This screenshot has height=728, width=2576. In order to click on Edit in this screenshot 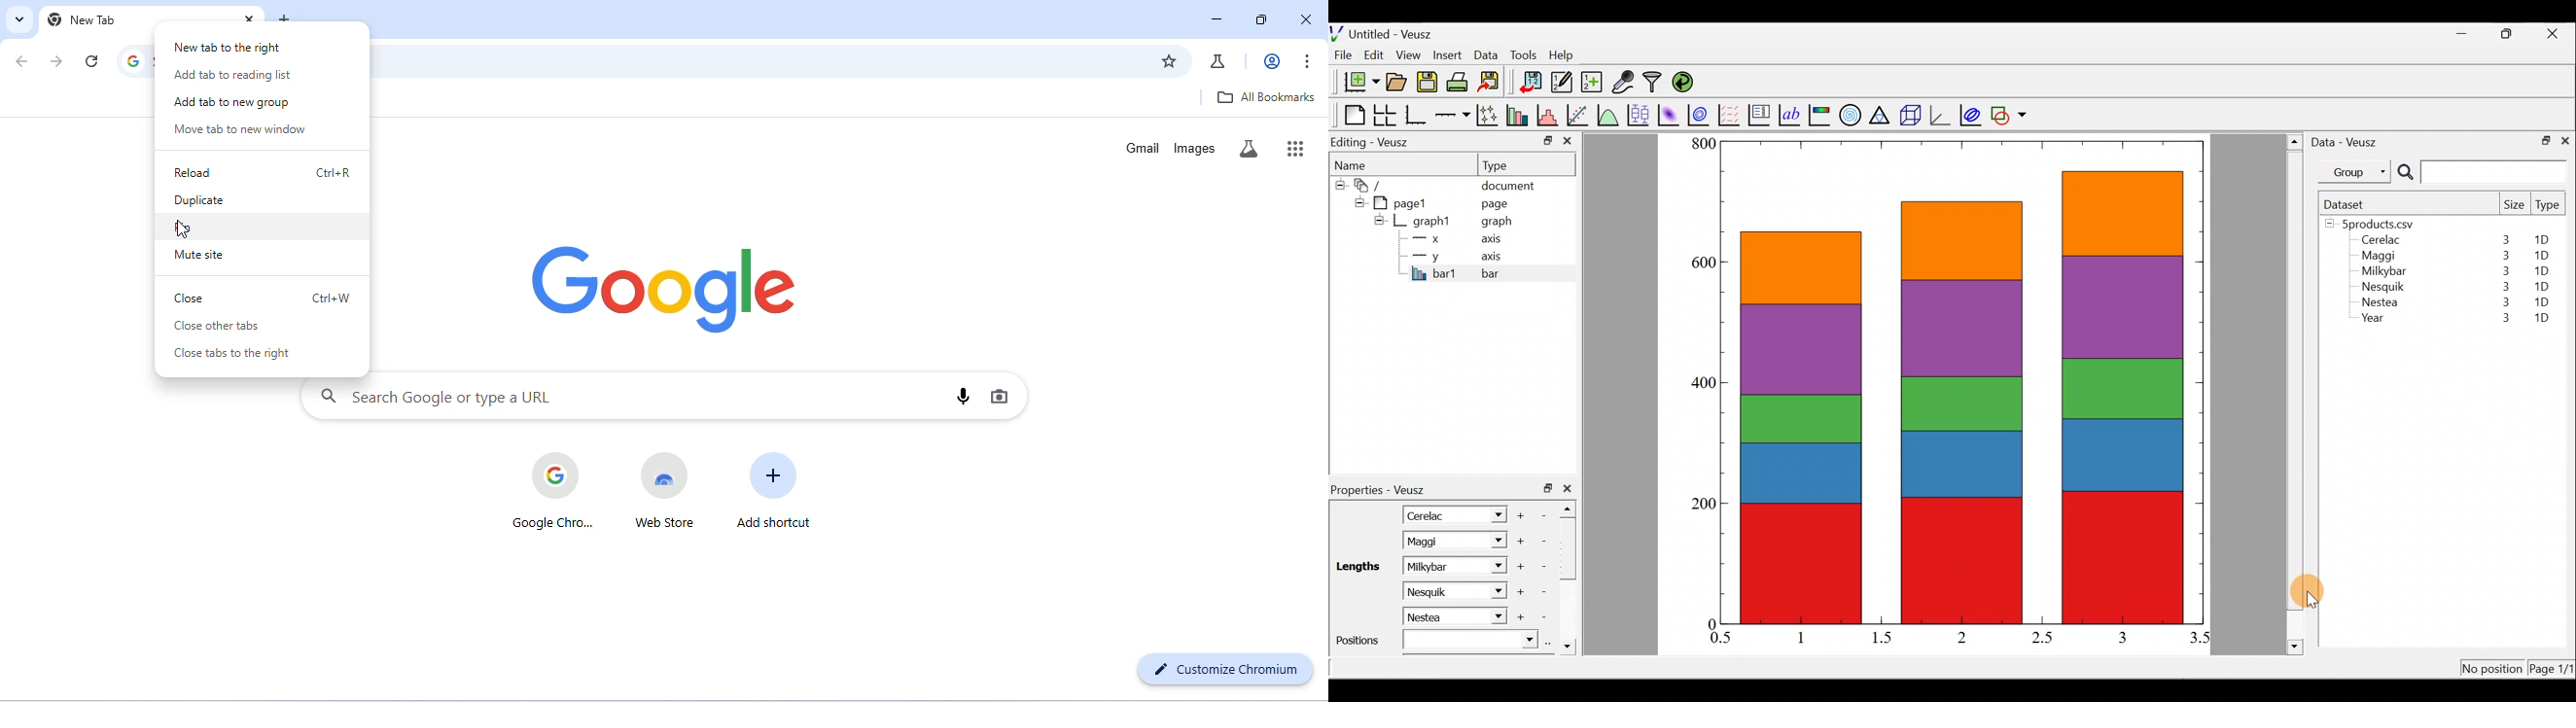, I will do `click(1374, 54)`.